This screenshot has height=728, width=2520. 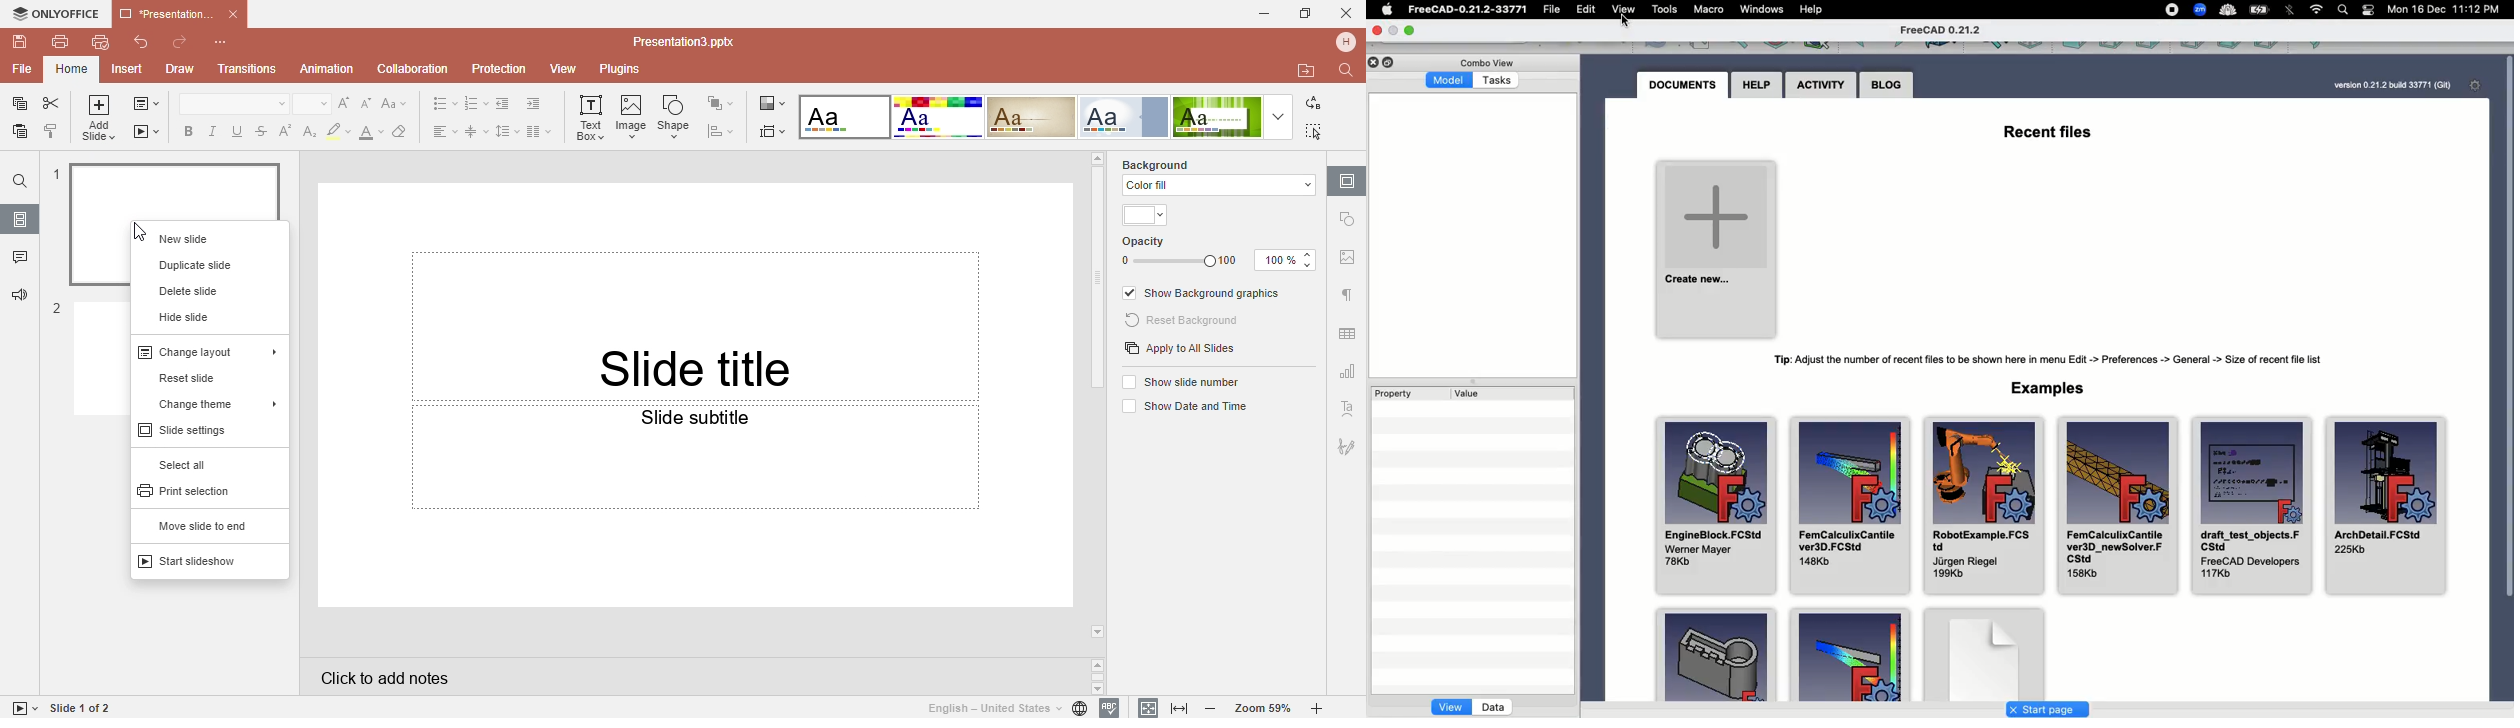 What do you see at coordinates (206, 235) in the screenshot?
I see `New slide` at bounding box center [206, 235].